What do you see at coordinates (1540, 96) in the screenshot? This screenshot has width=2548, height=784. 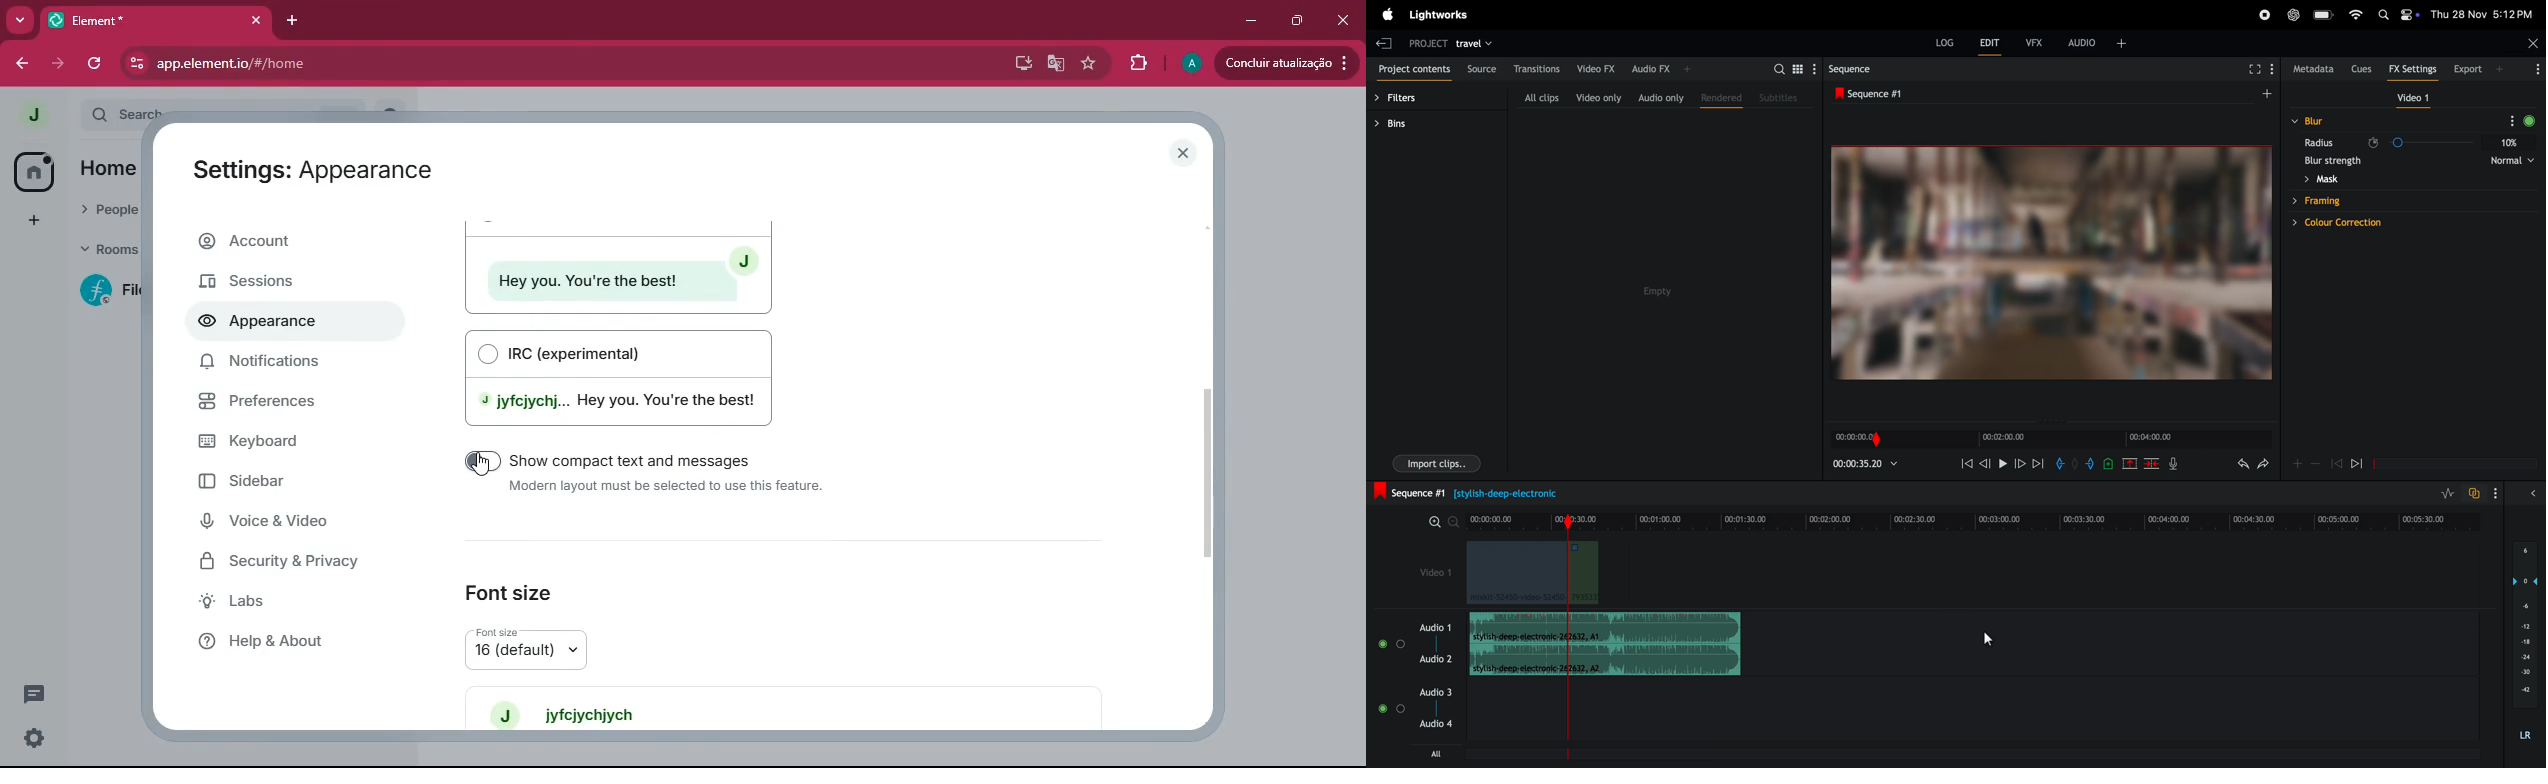 I see `all clips` at bounding box center [1540, 96].